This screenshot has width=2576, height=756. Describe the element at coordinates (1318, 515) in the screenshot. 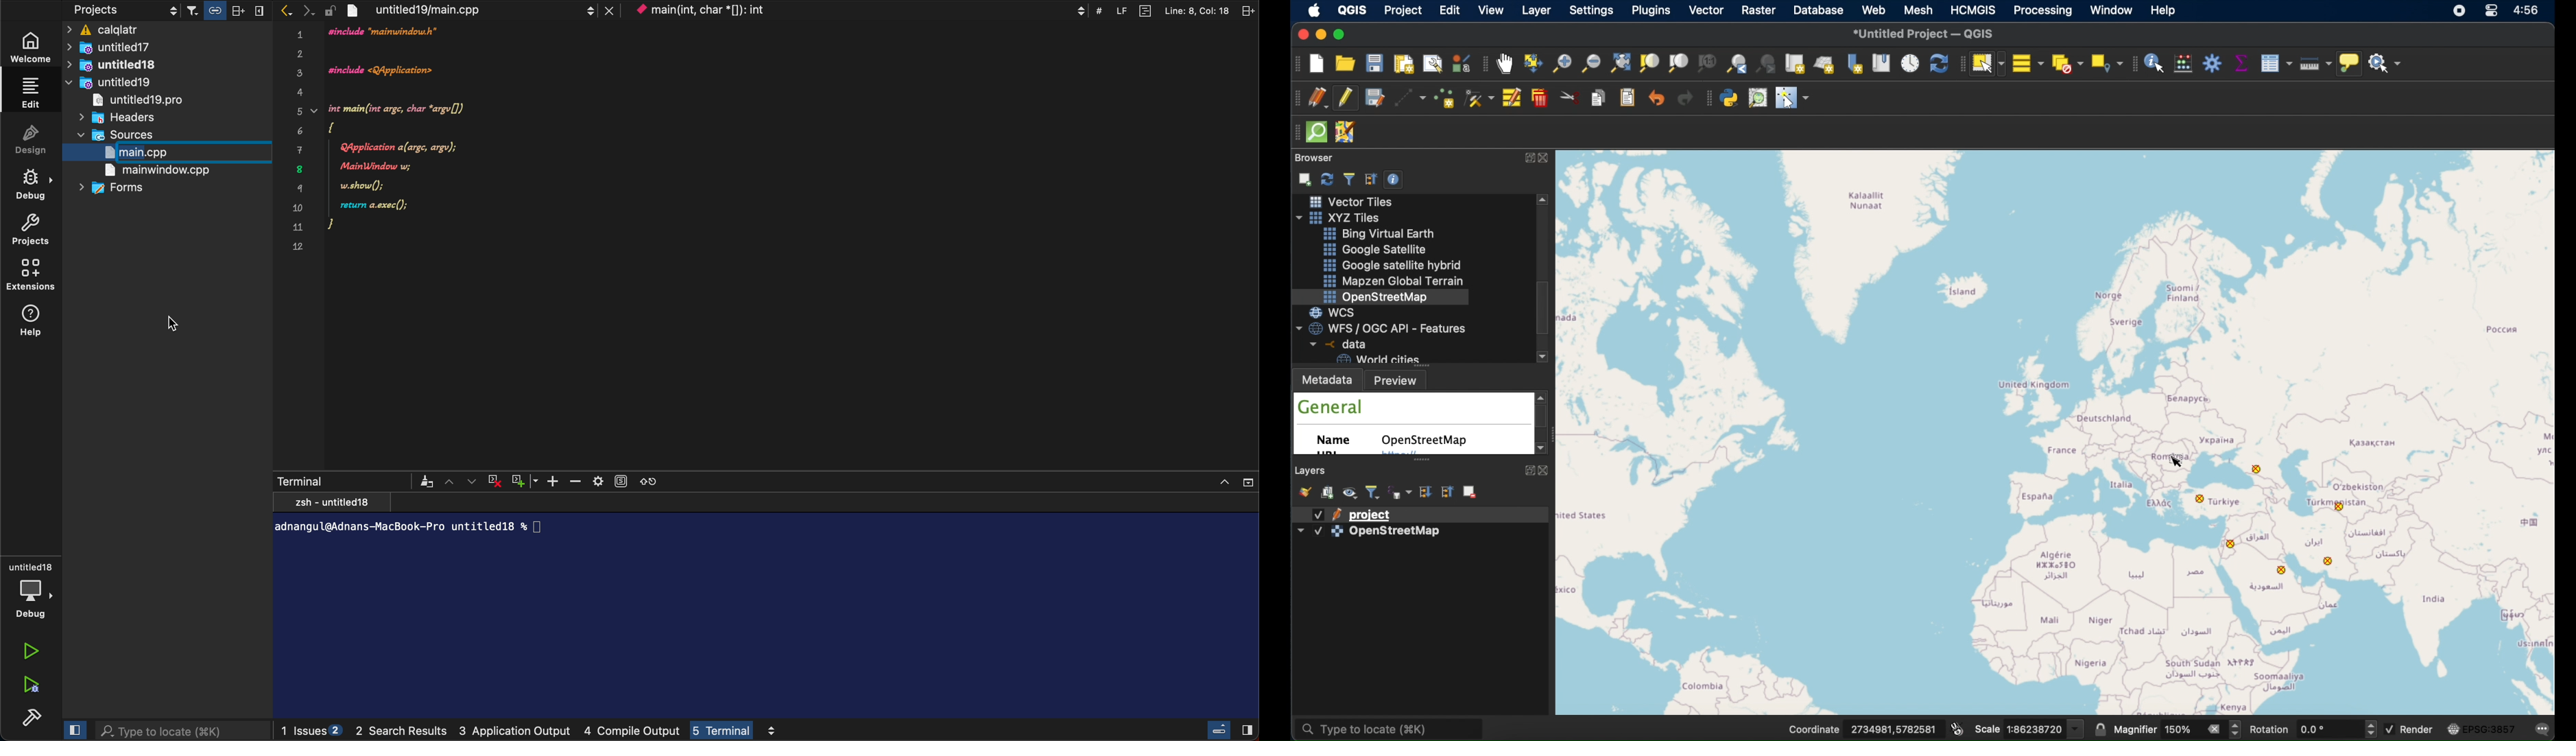

I see `checkbox` at that location.